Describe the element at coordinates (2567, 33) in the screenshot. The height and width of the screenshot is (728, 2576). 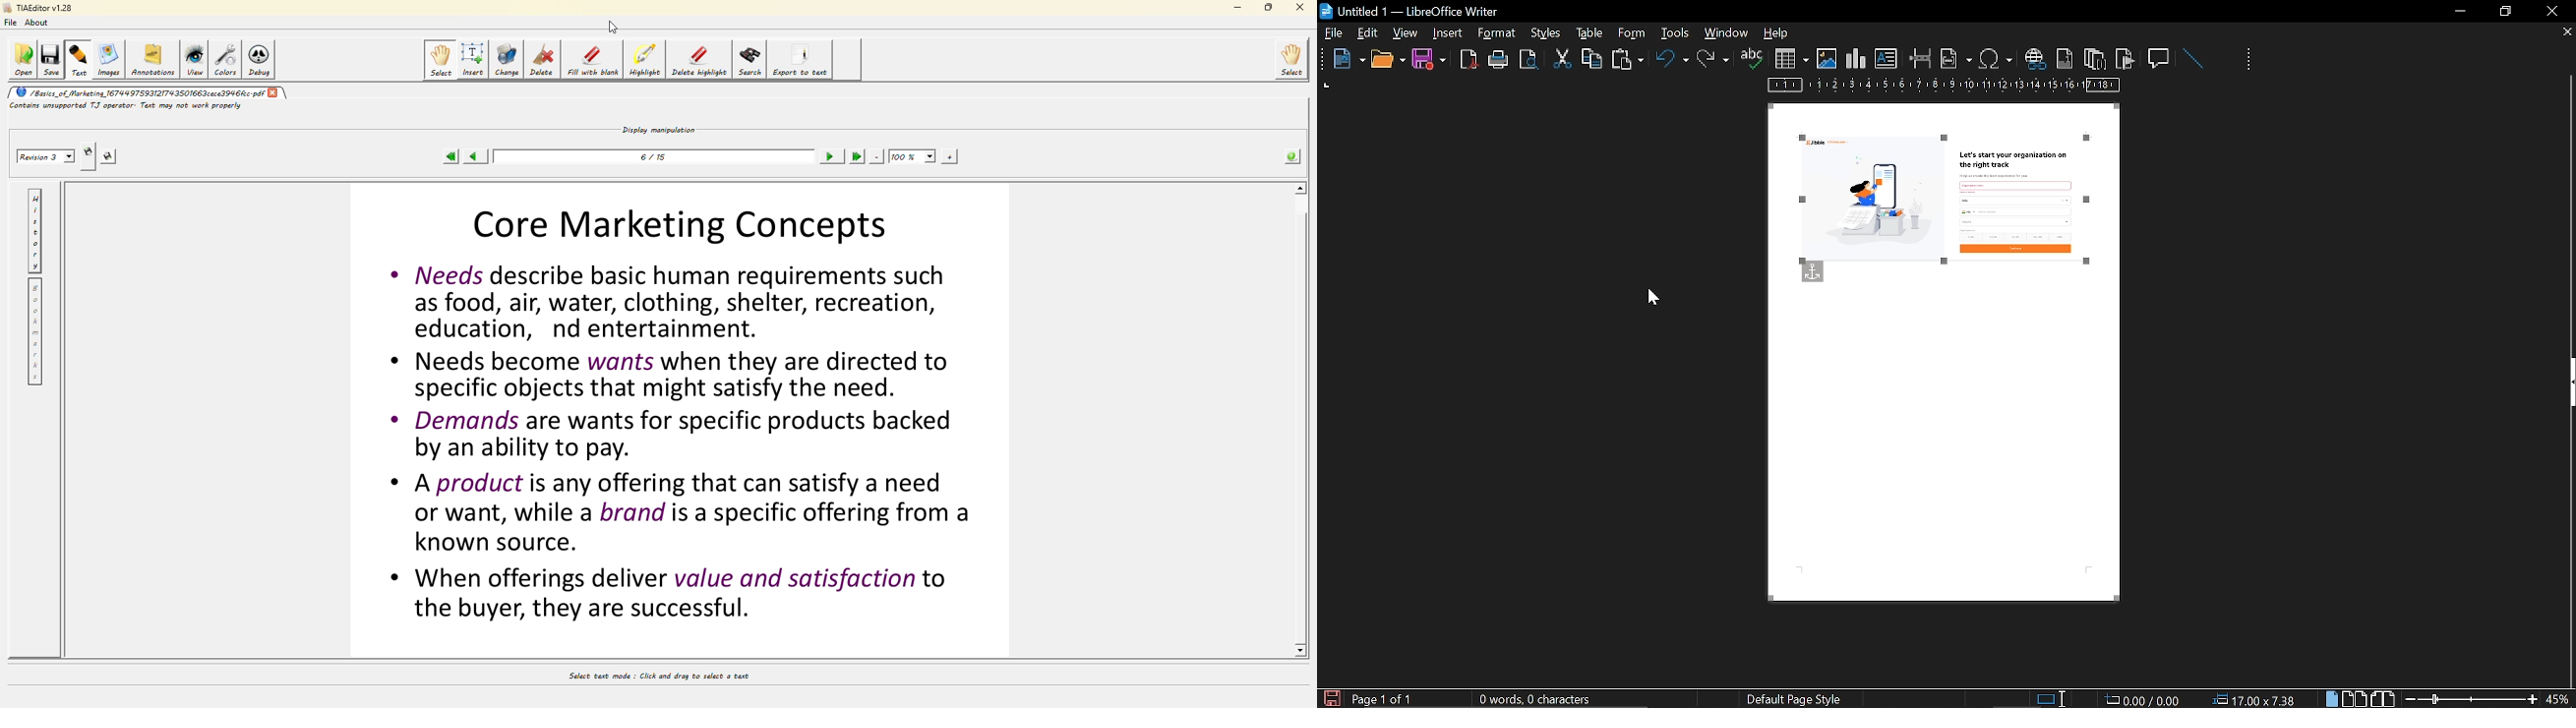
I see `close tab` at that location.